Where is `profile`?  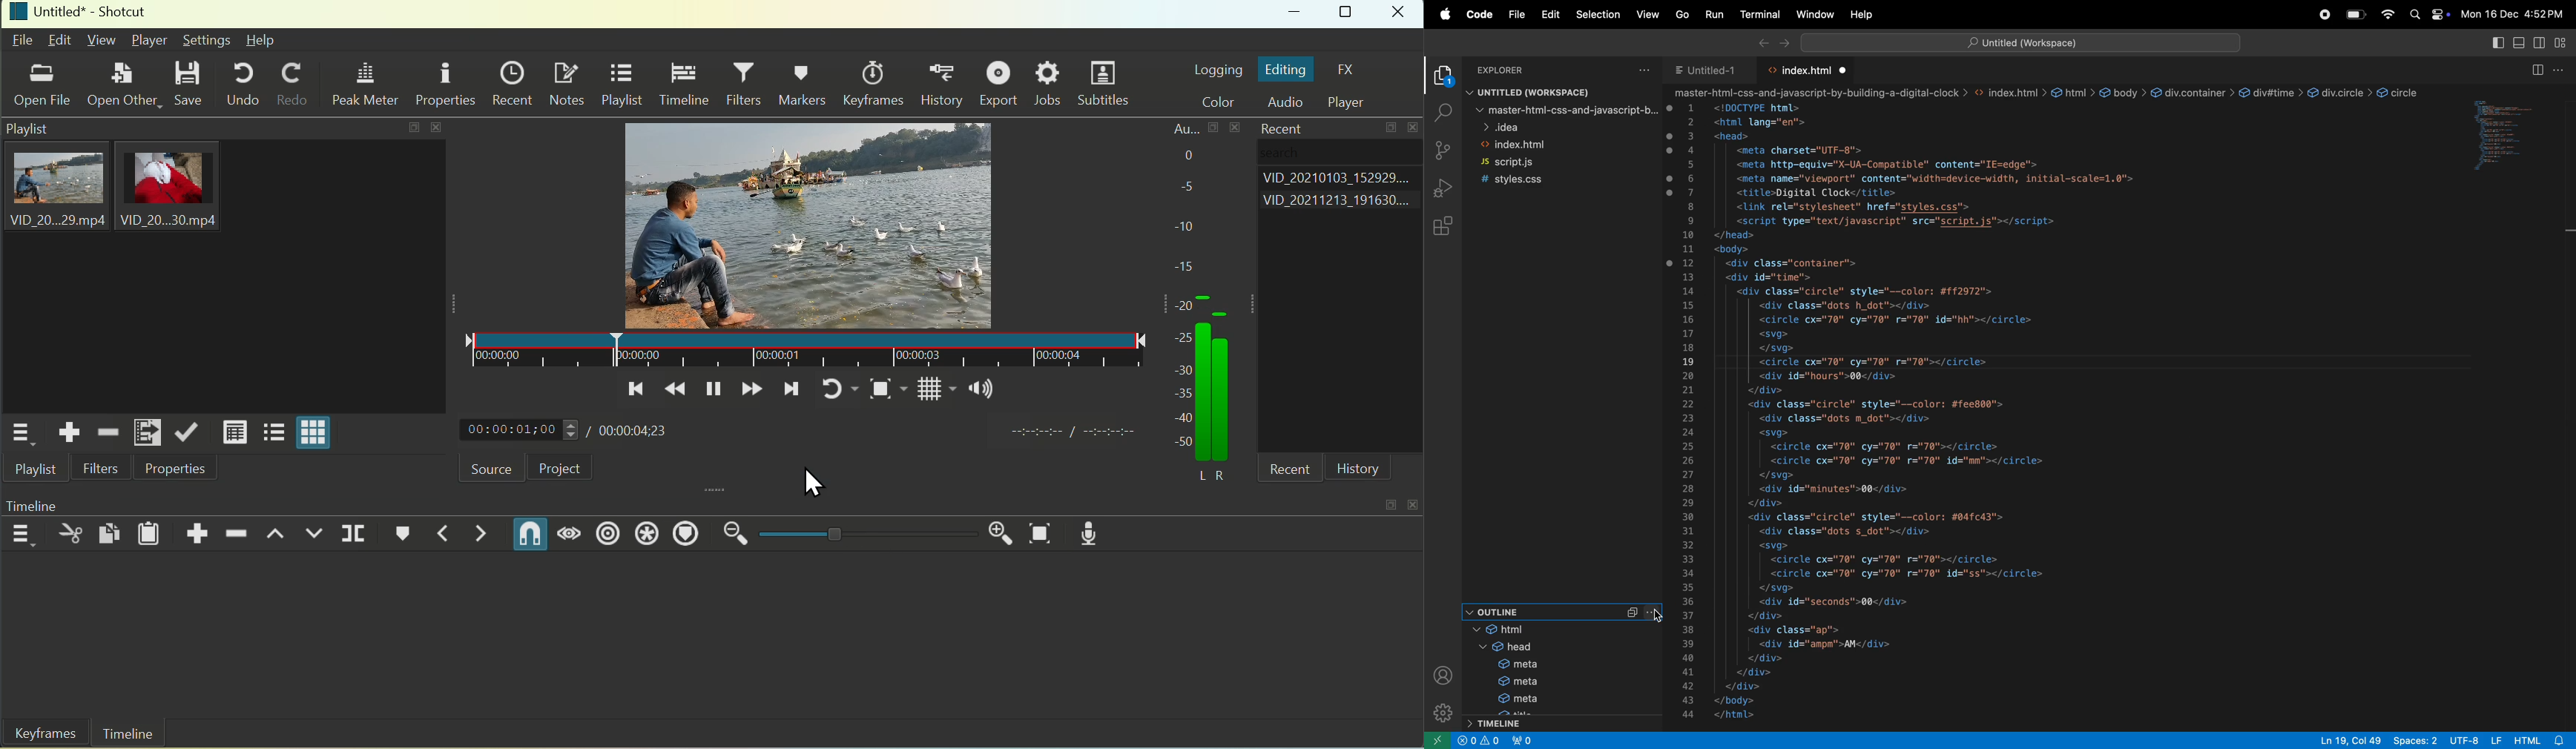
profile is located at coordinates (1443, 675).